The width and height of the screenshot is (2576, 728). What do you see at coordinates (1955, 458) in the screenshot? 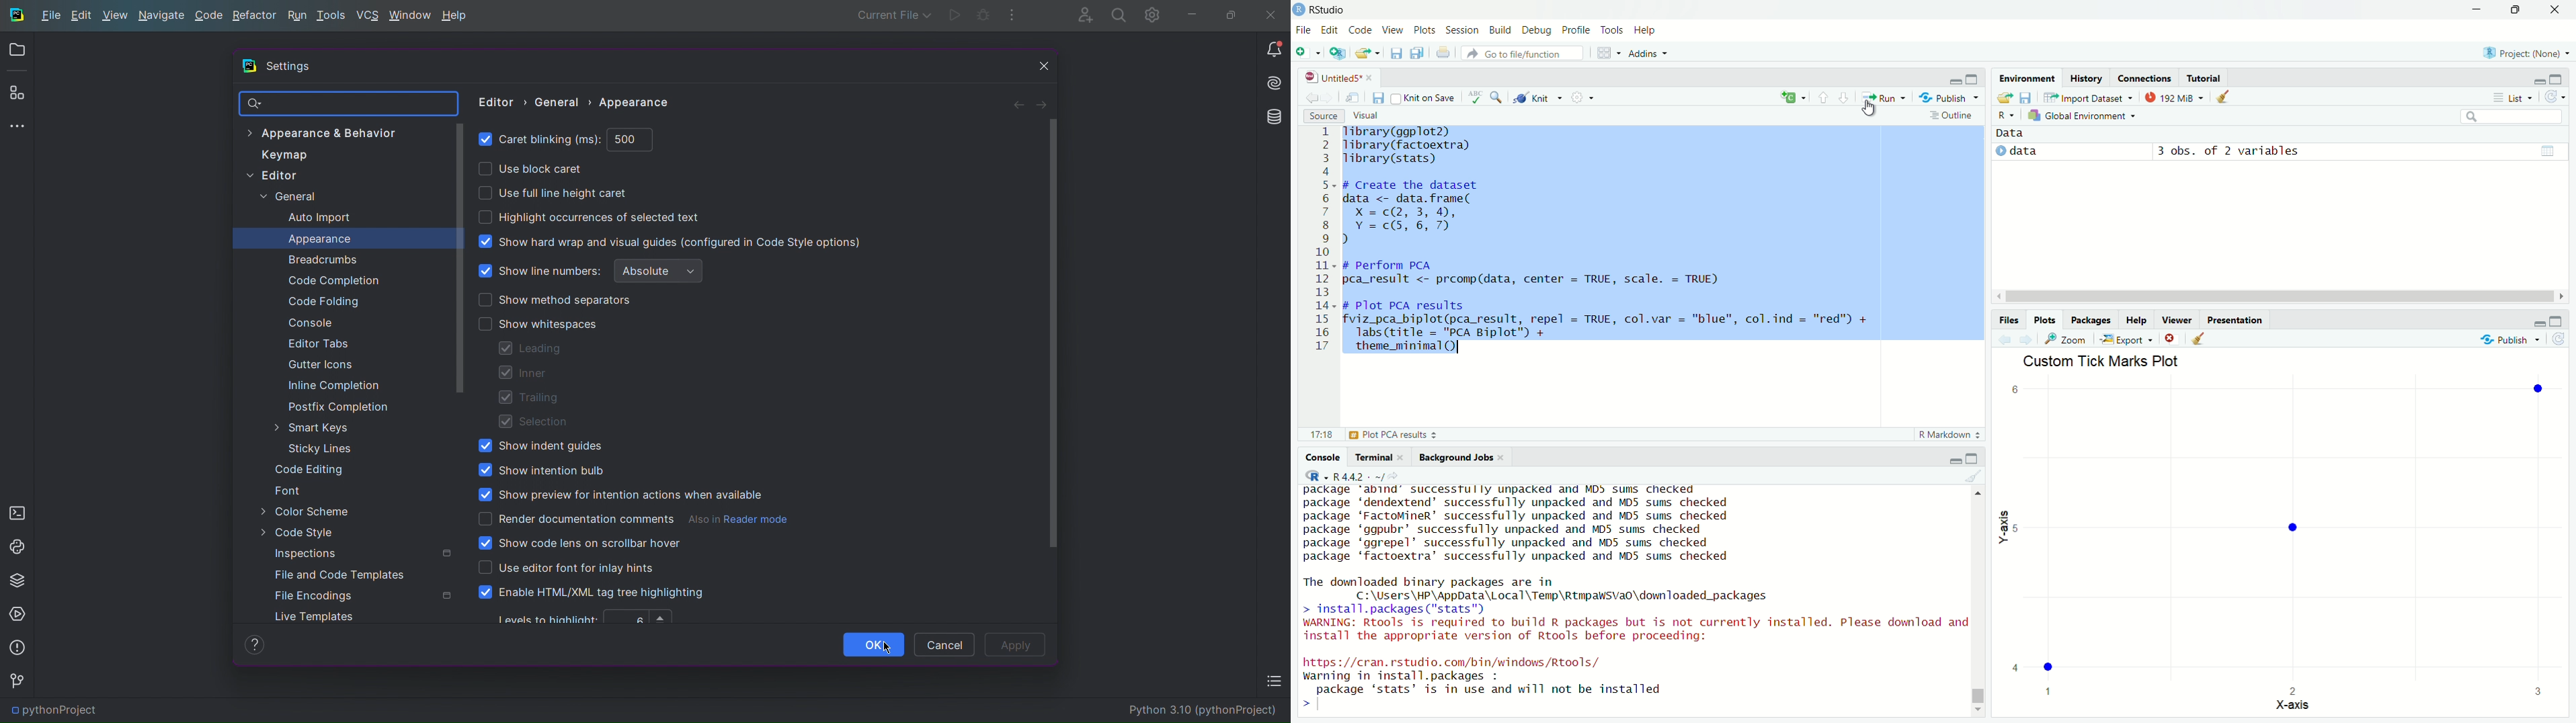
I see `minimize` at bounding box center [1955, 458].